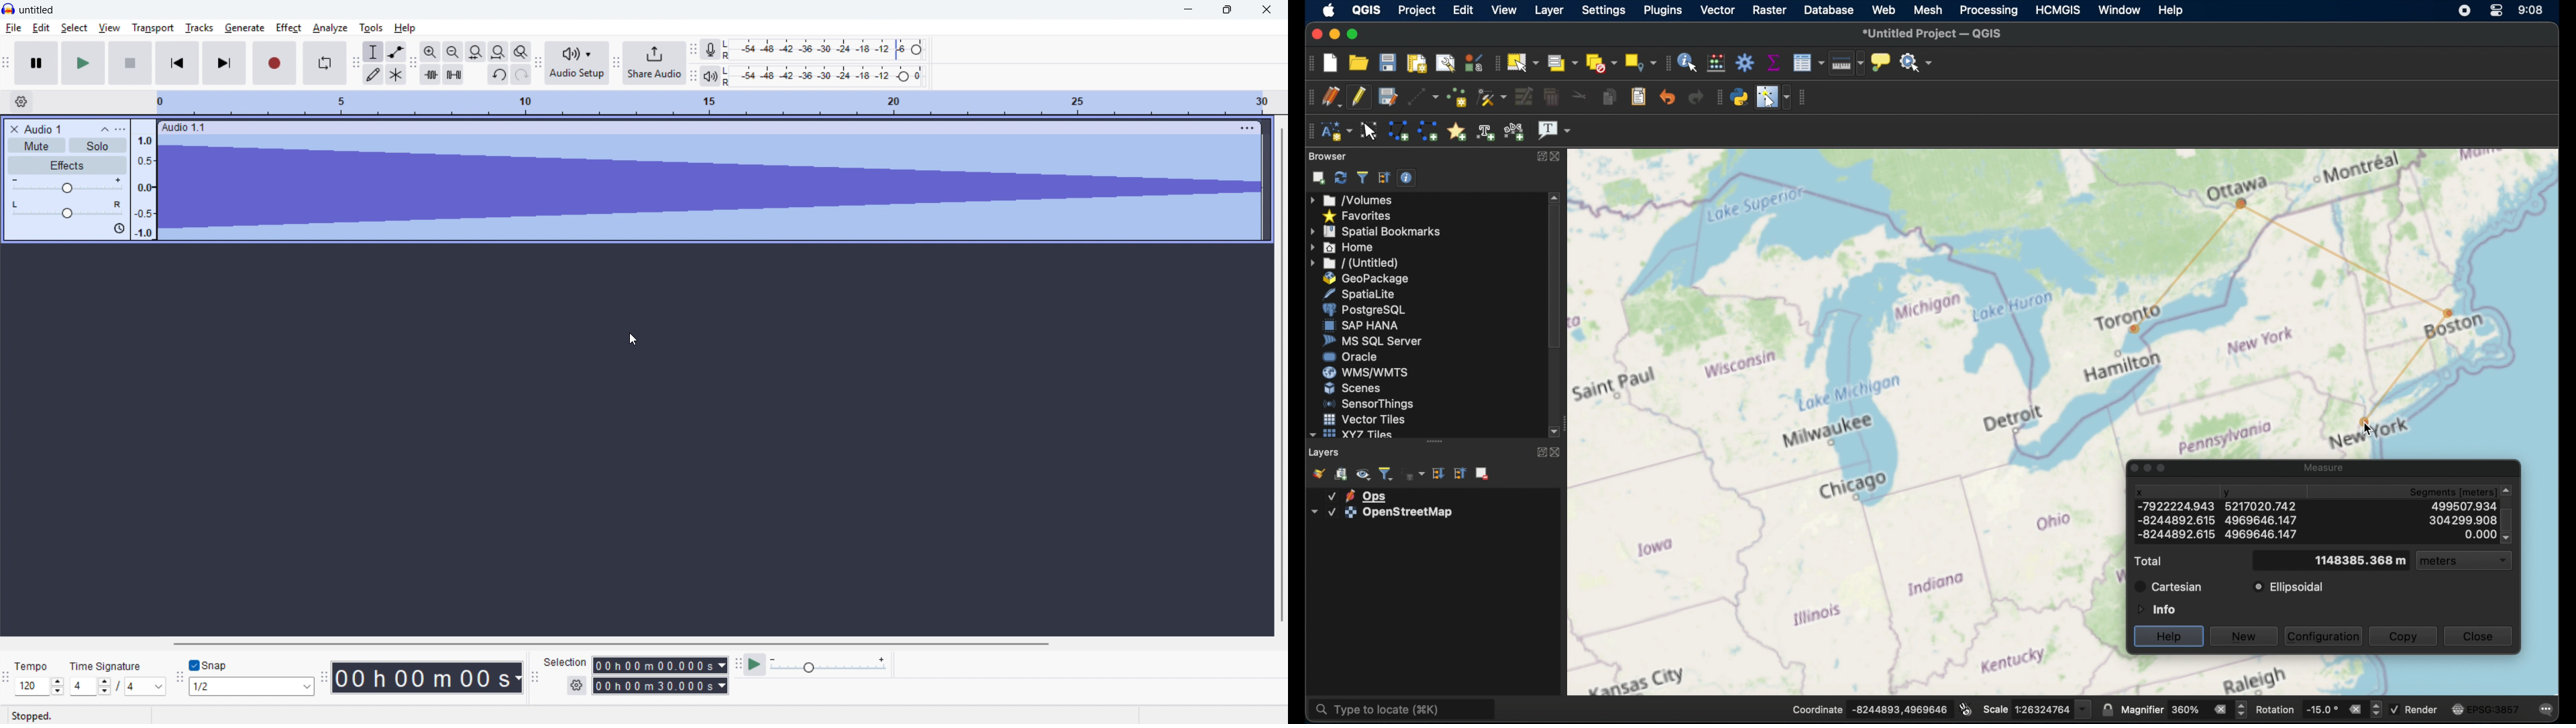  Describe the element at coordinates (224, 63) in the screenshot. I see `Skip to end  ` at that location.